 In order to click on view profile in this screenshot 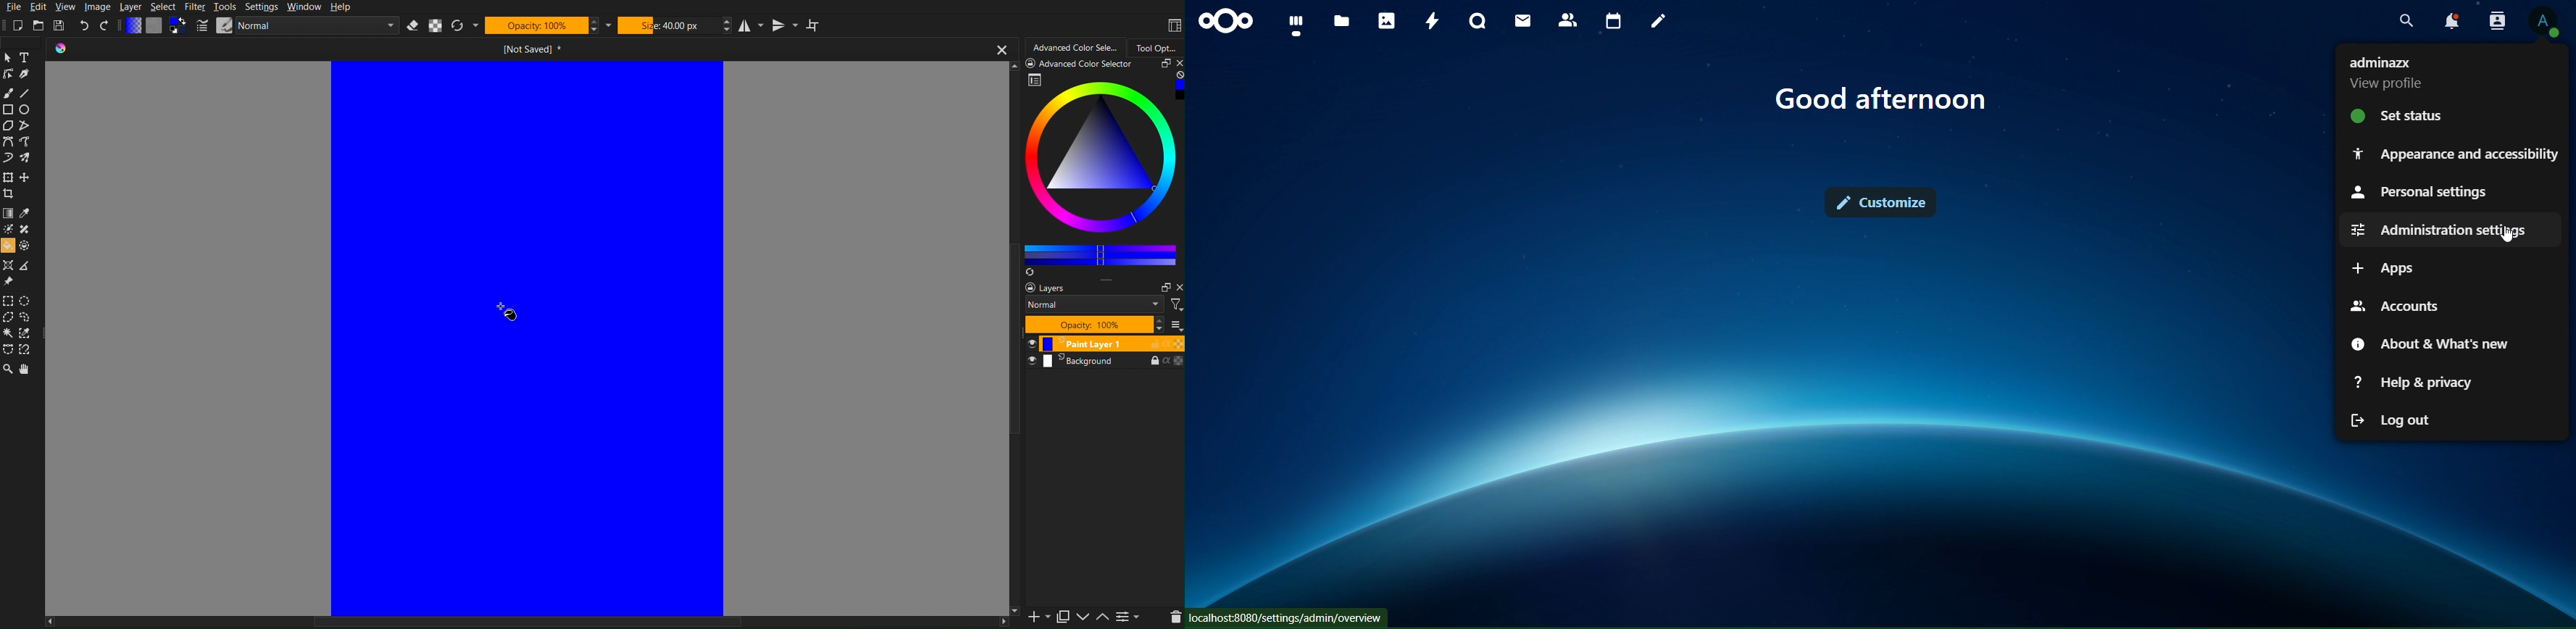, I will do `click(2543, 22)`.